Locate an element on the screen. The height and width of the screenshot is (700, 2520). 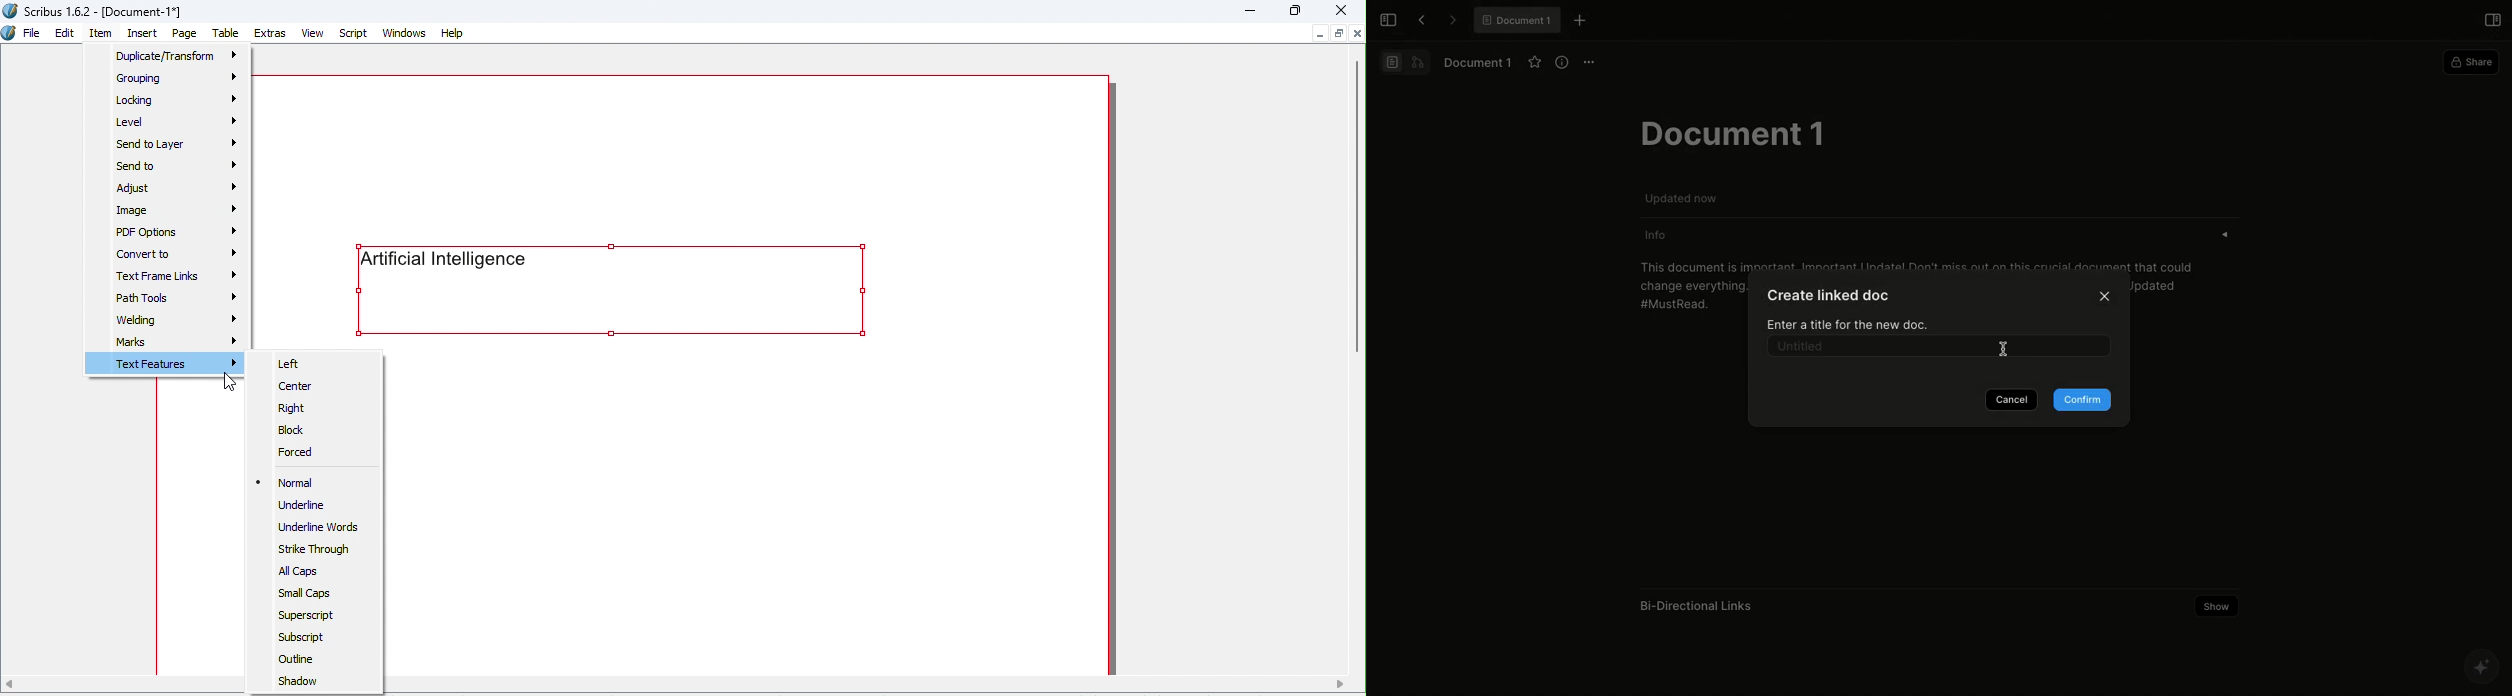
Strike through is located at coordinates (314, 552).